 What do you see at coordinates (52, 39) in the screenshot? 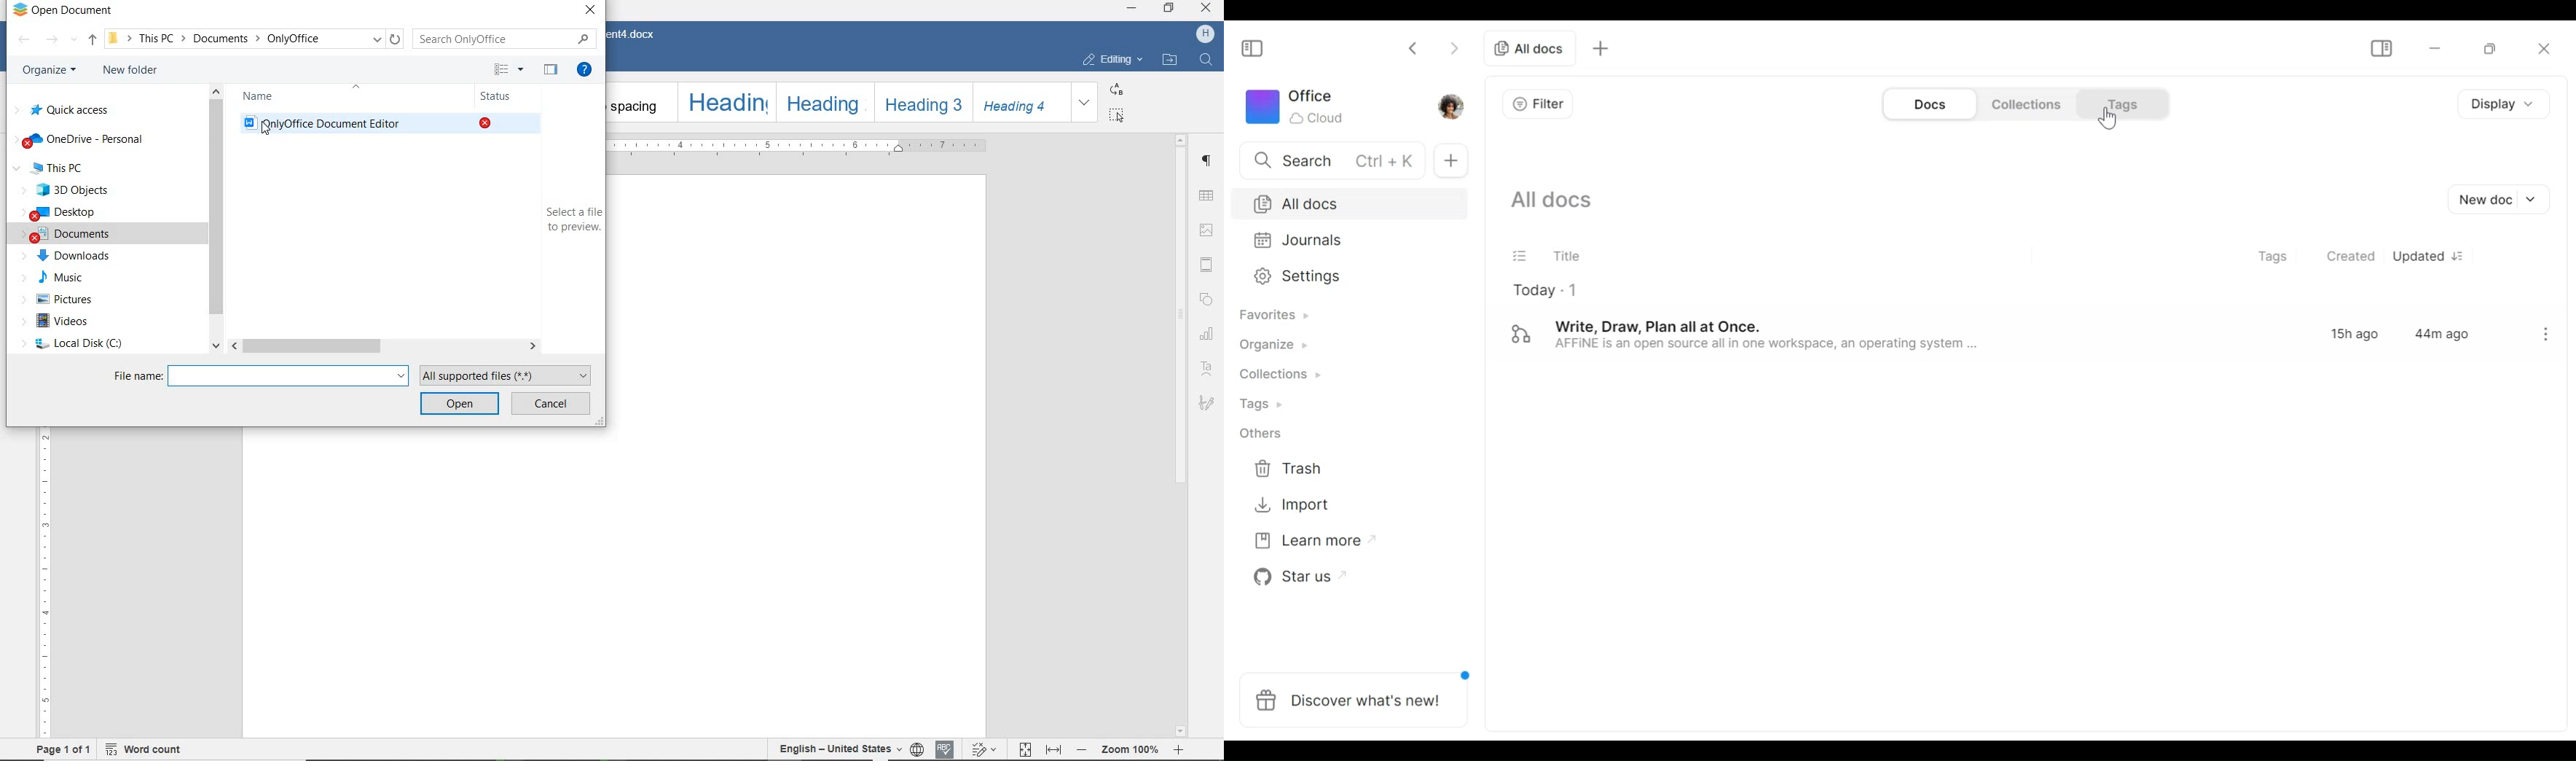
I see `forward` at bounding box center [52, 39].